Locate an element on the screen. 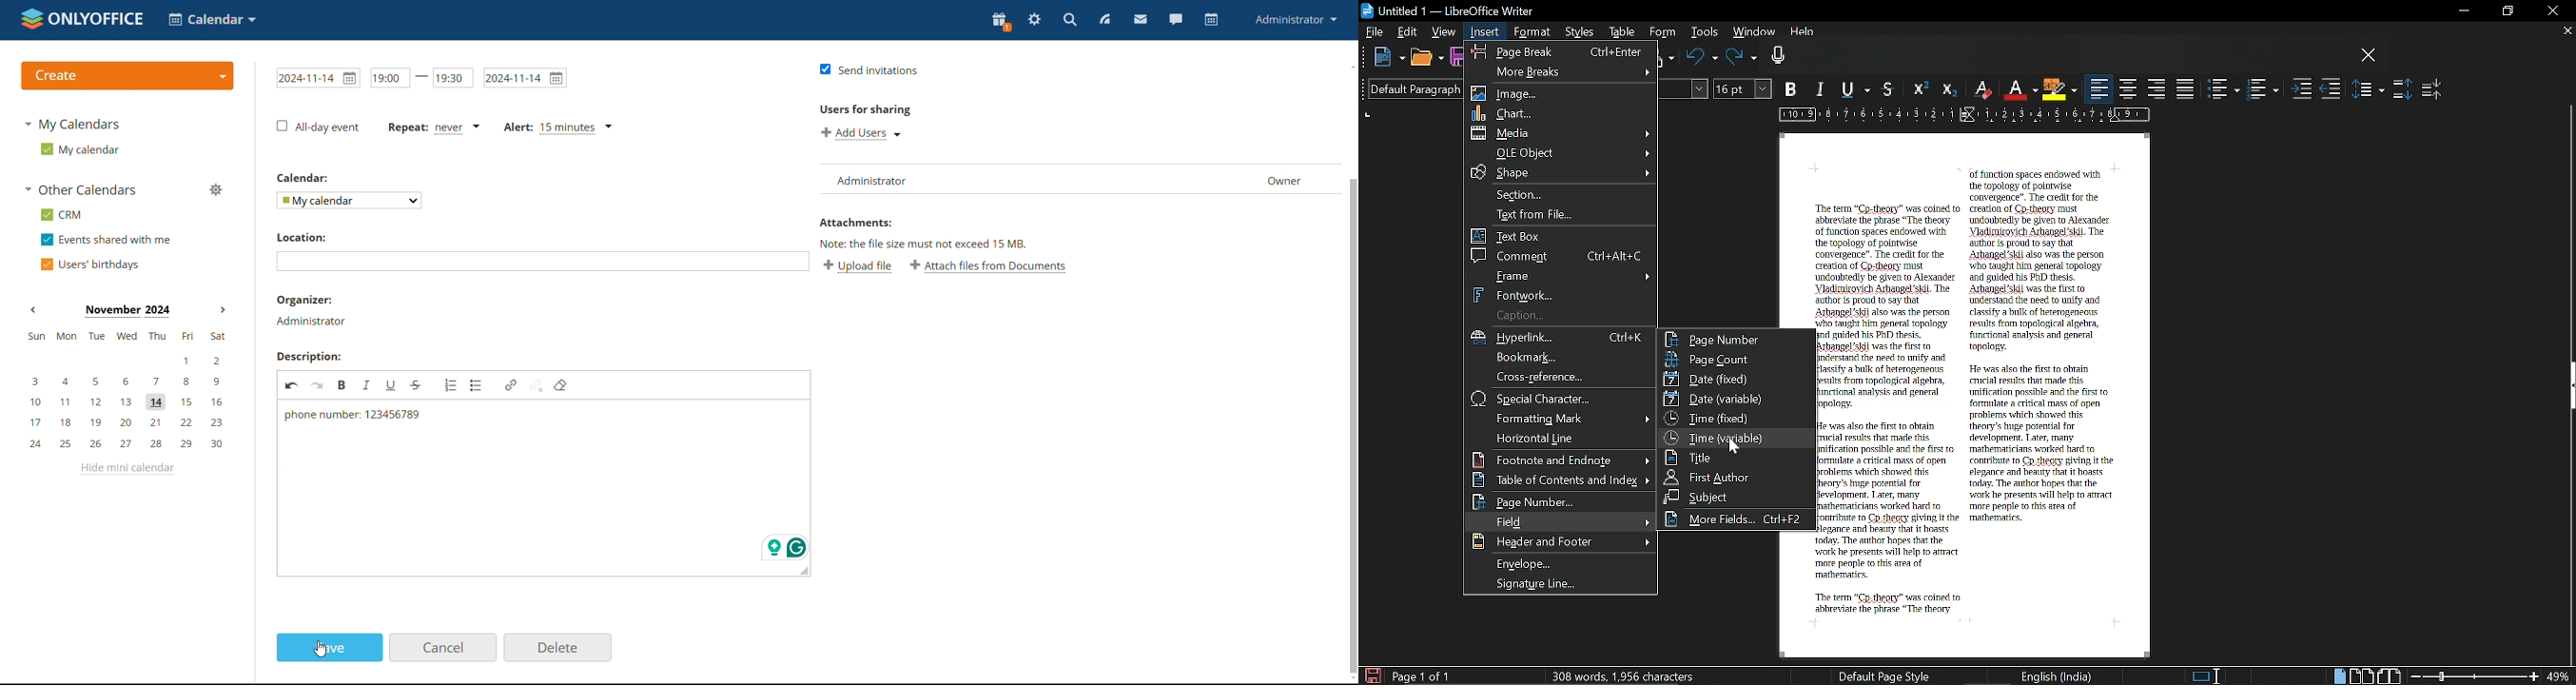  Time variable is located at coordinates (1735, 436).